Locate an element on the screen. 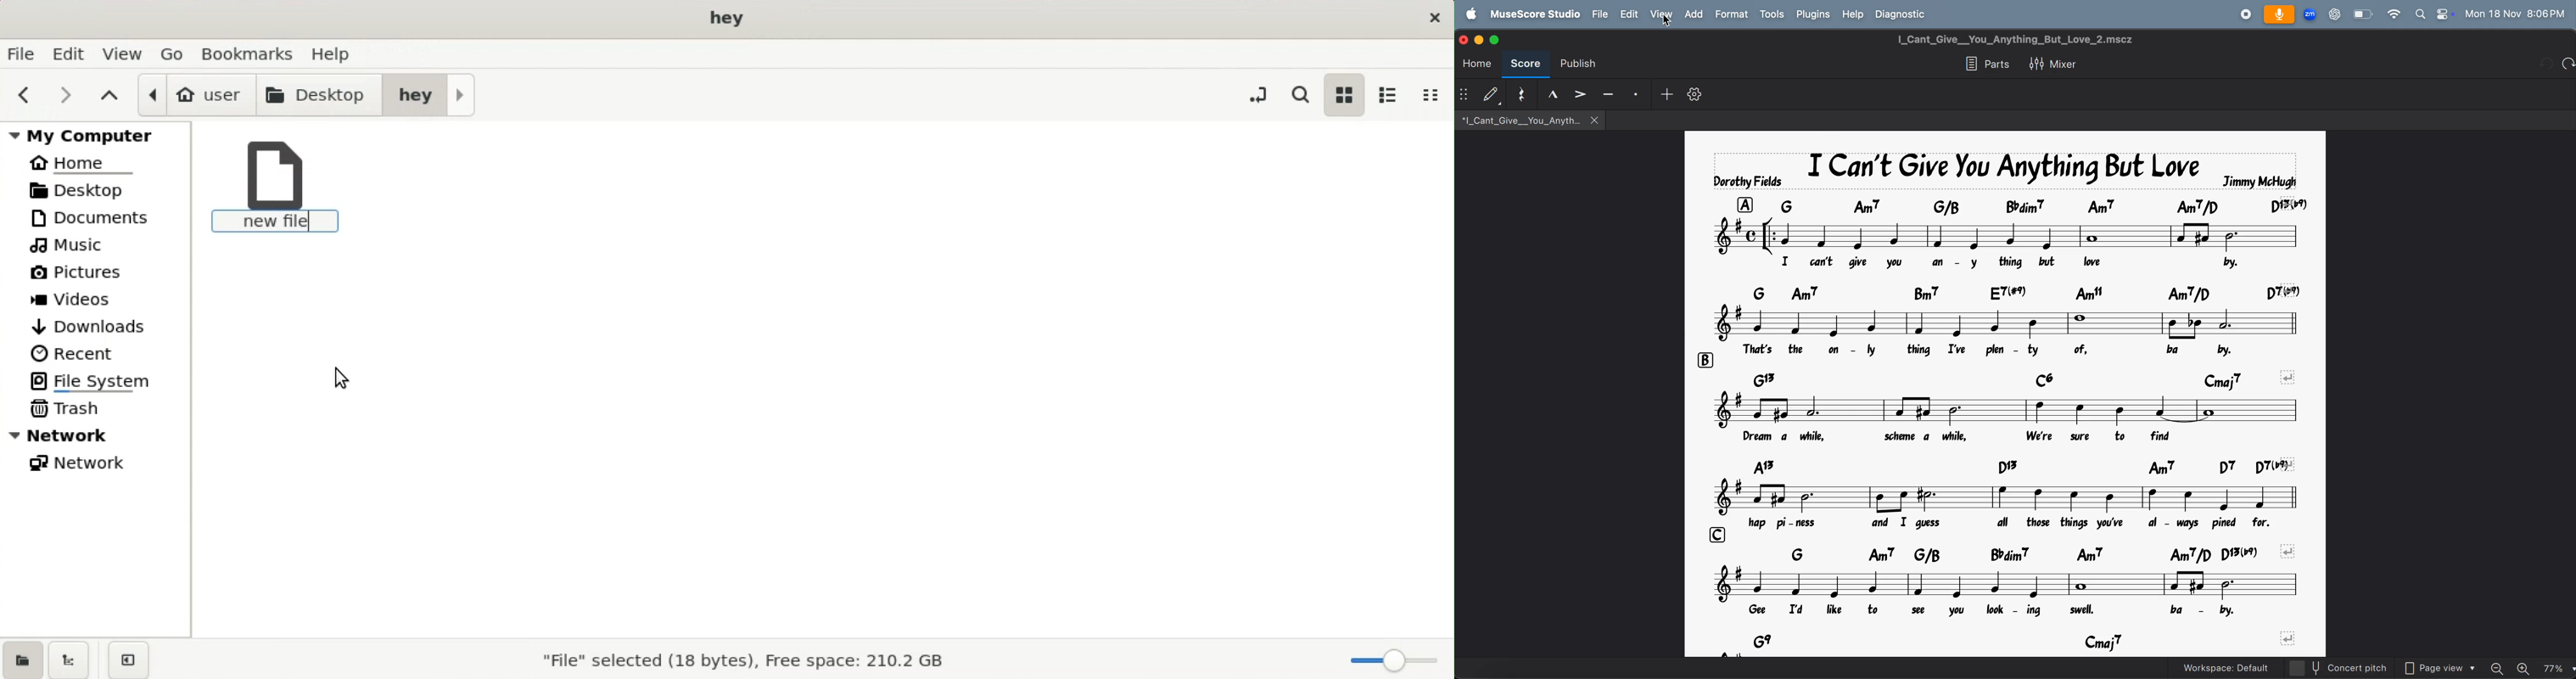 Image resolution: width=2576 pixels, height=700 pixels. previous is located at coordinates (21, 95).